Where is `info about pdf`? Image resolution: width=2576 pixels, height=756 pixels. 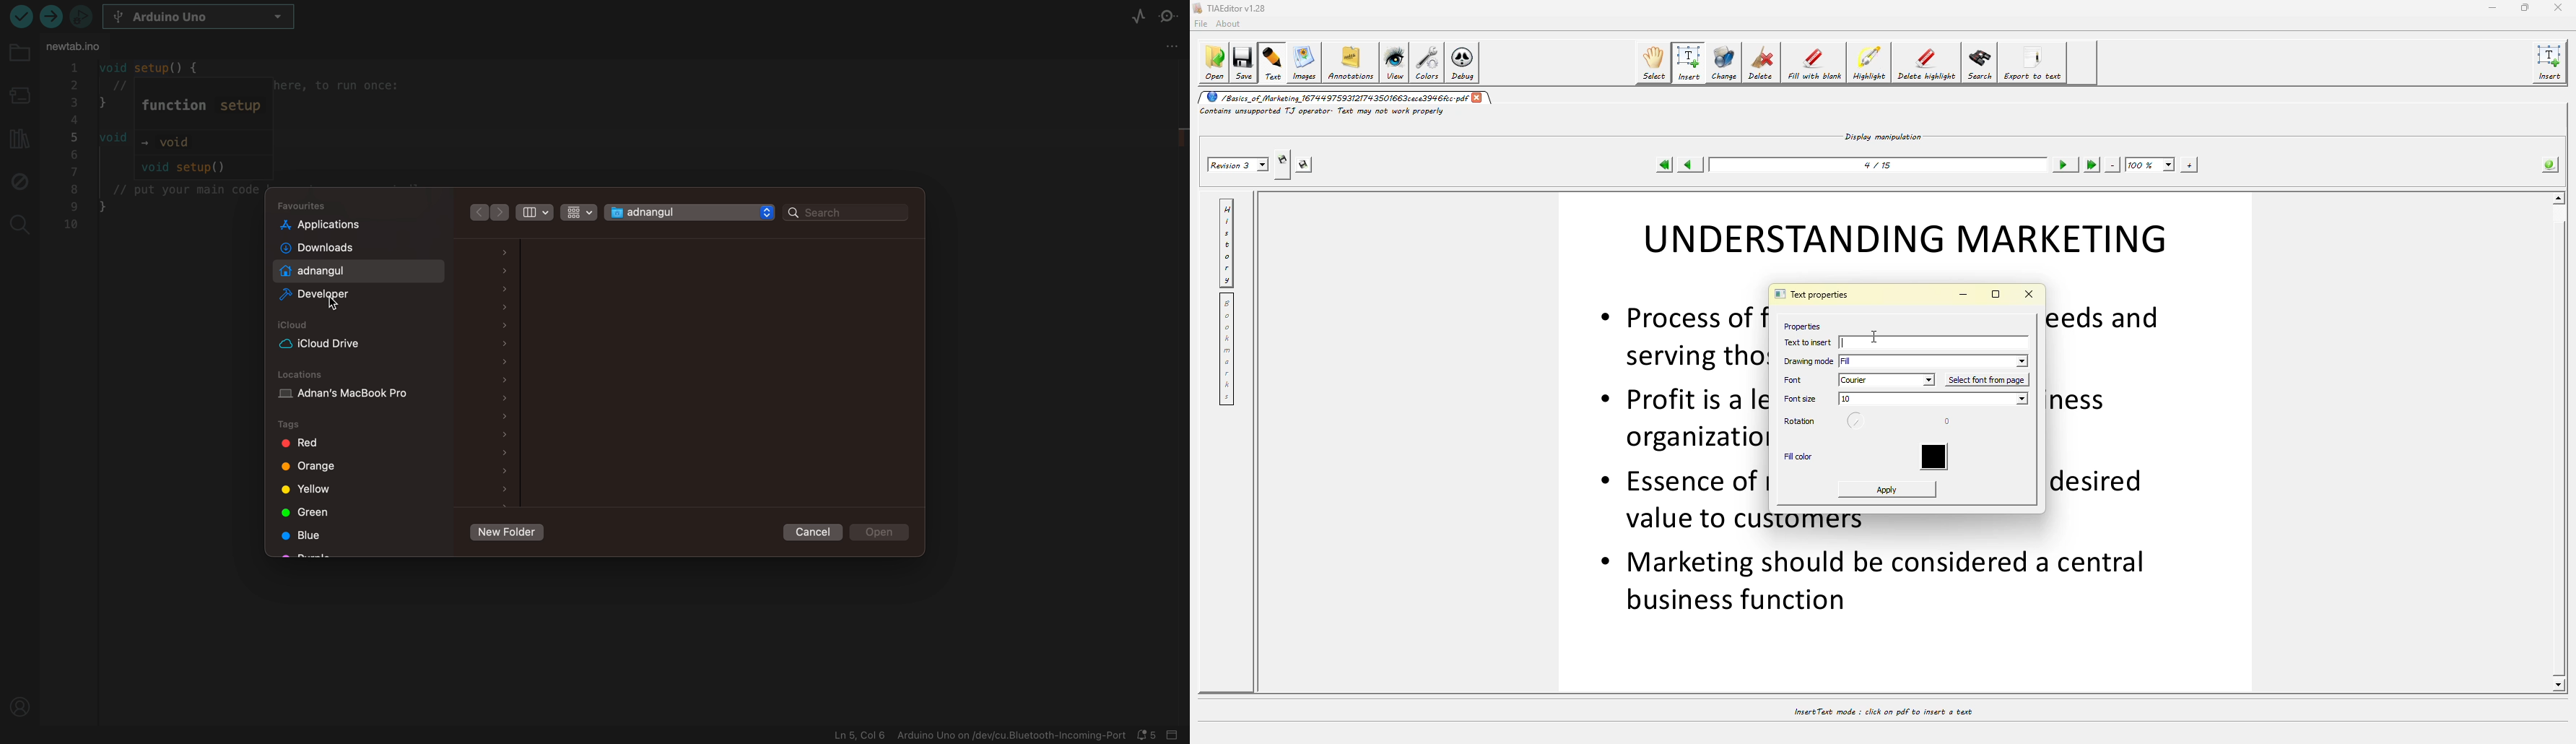 info about pdf is located at coordinates (2550, 163).